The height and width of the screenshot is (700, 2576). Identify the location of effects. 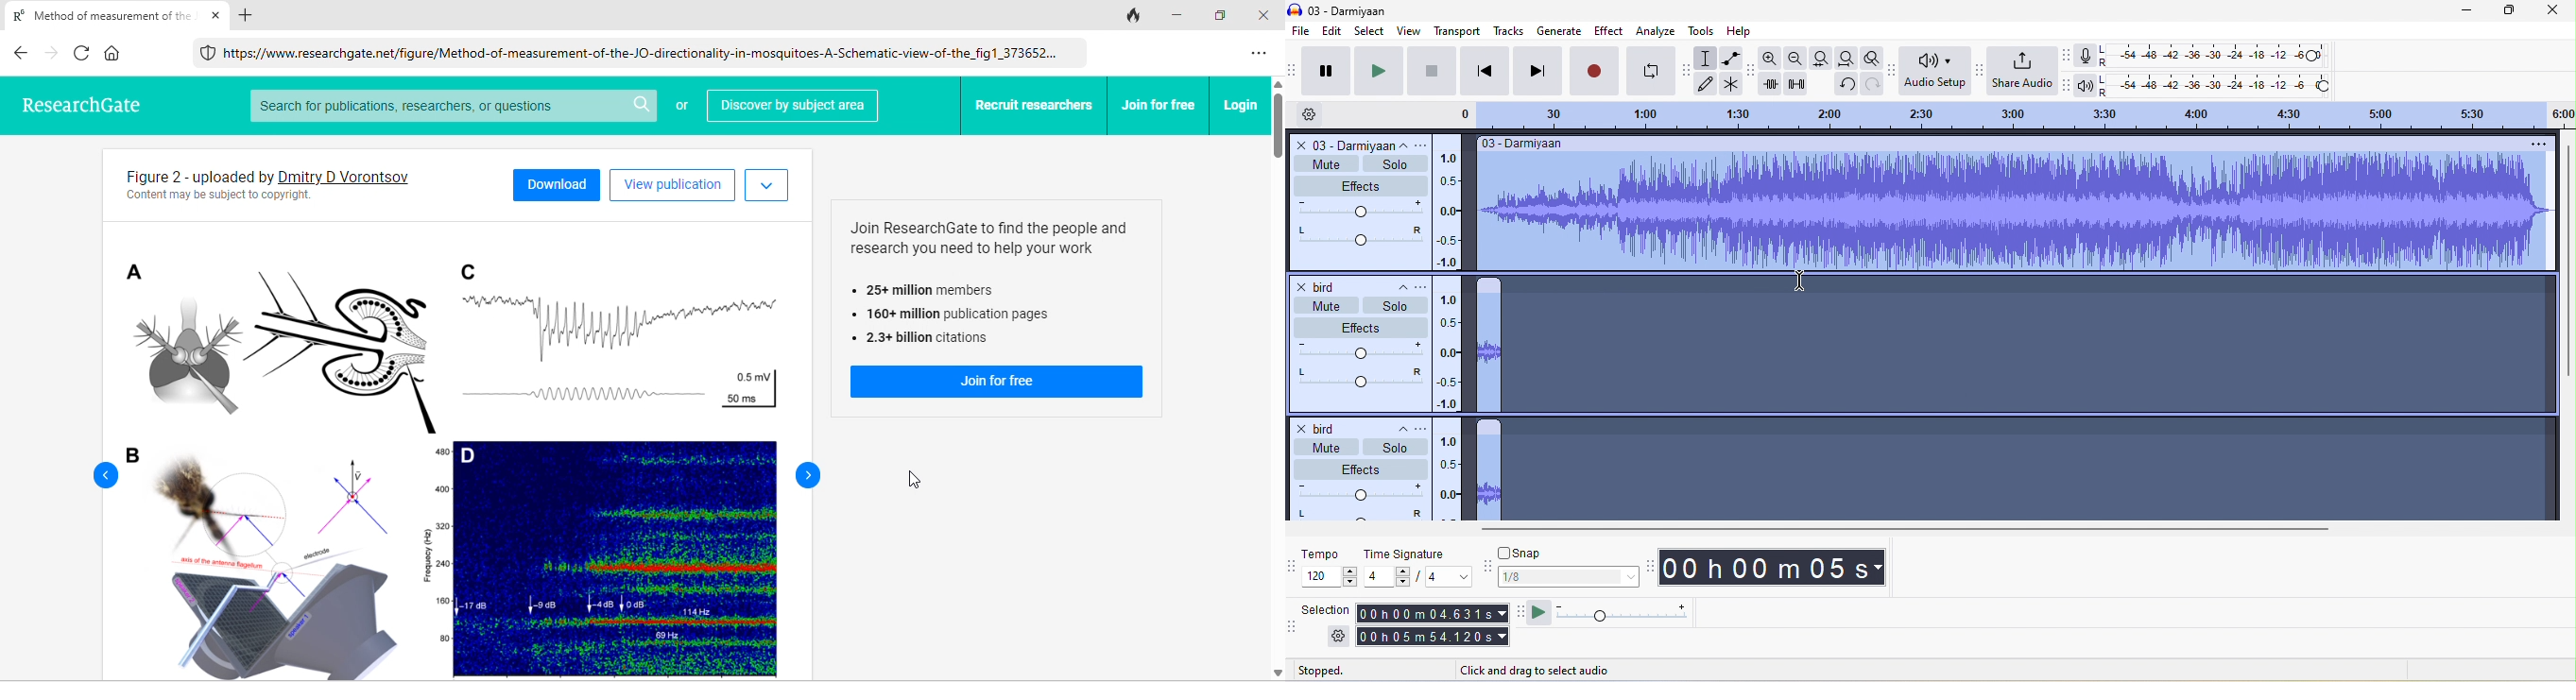
(1362, 468).